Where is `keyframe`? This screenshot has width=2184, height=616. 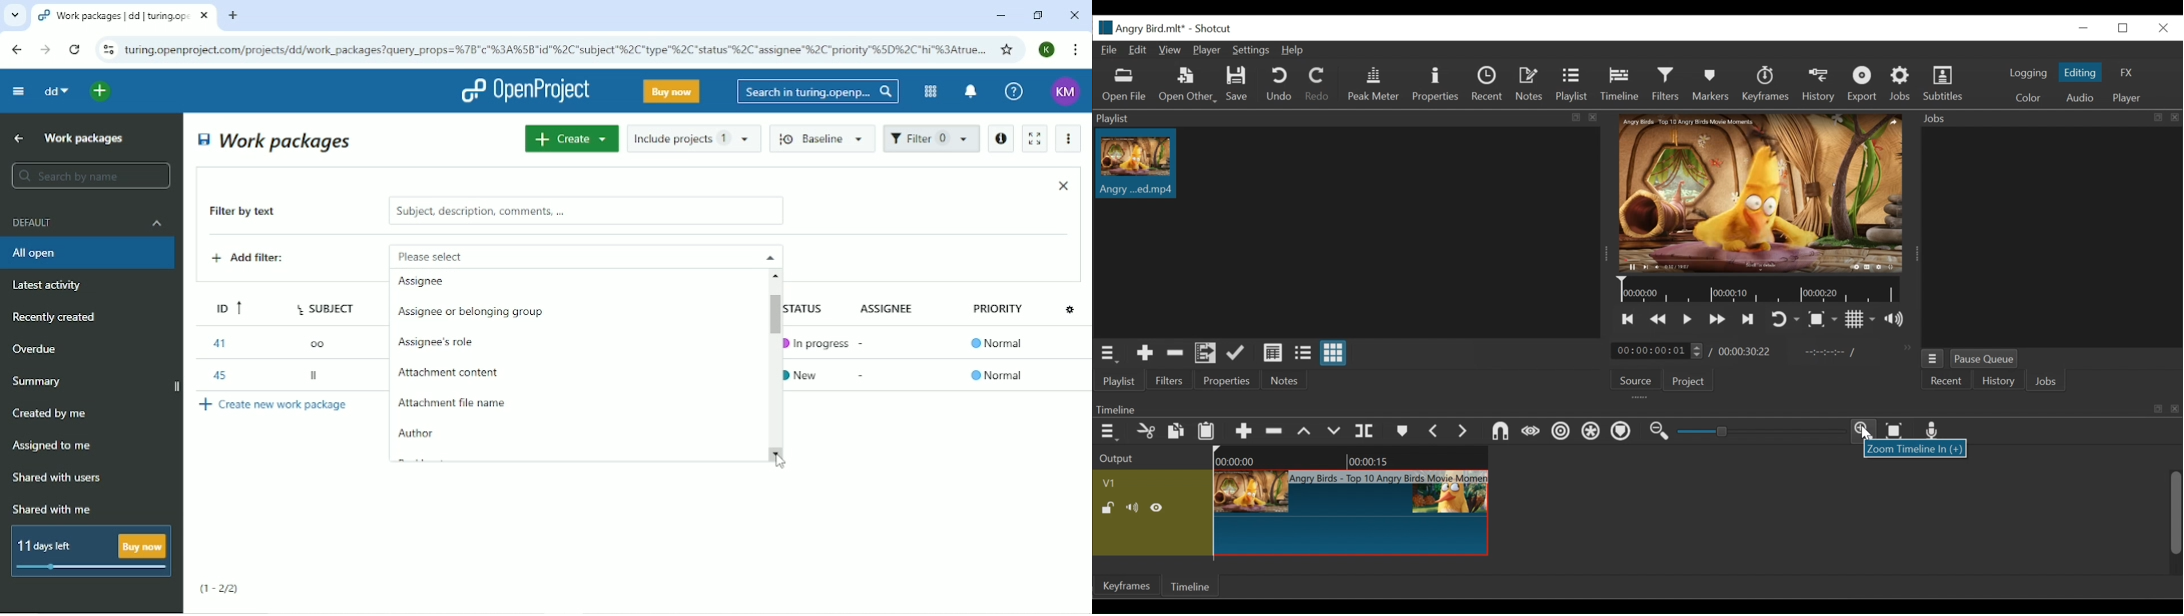 keyframe is located at coordinates (1129, 587).